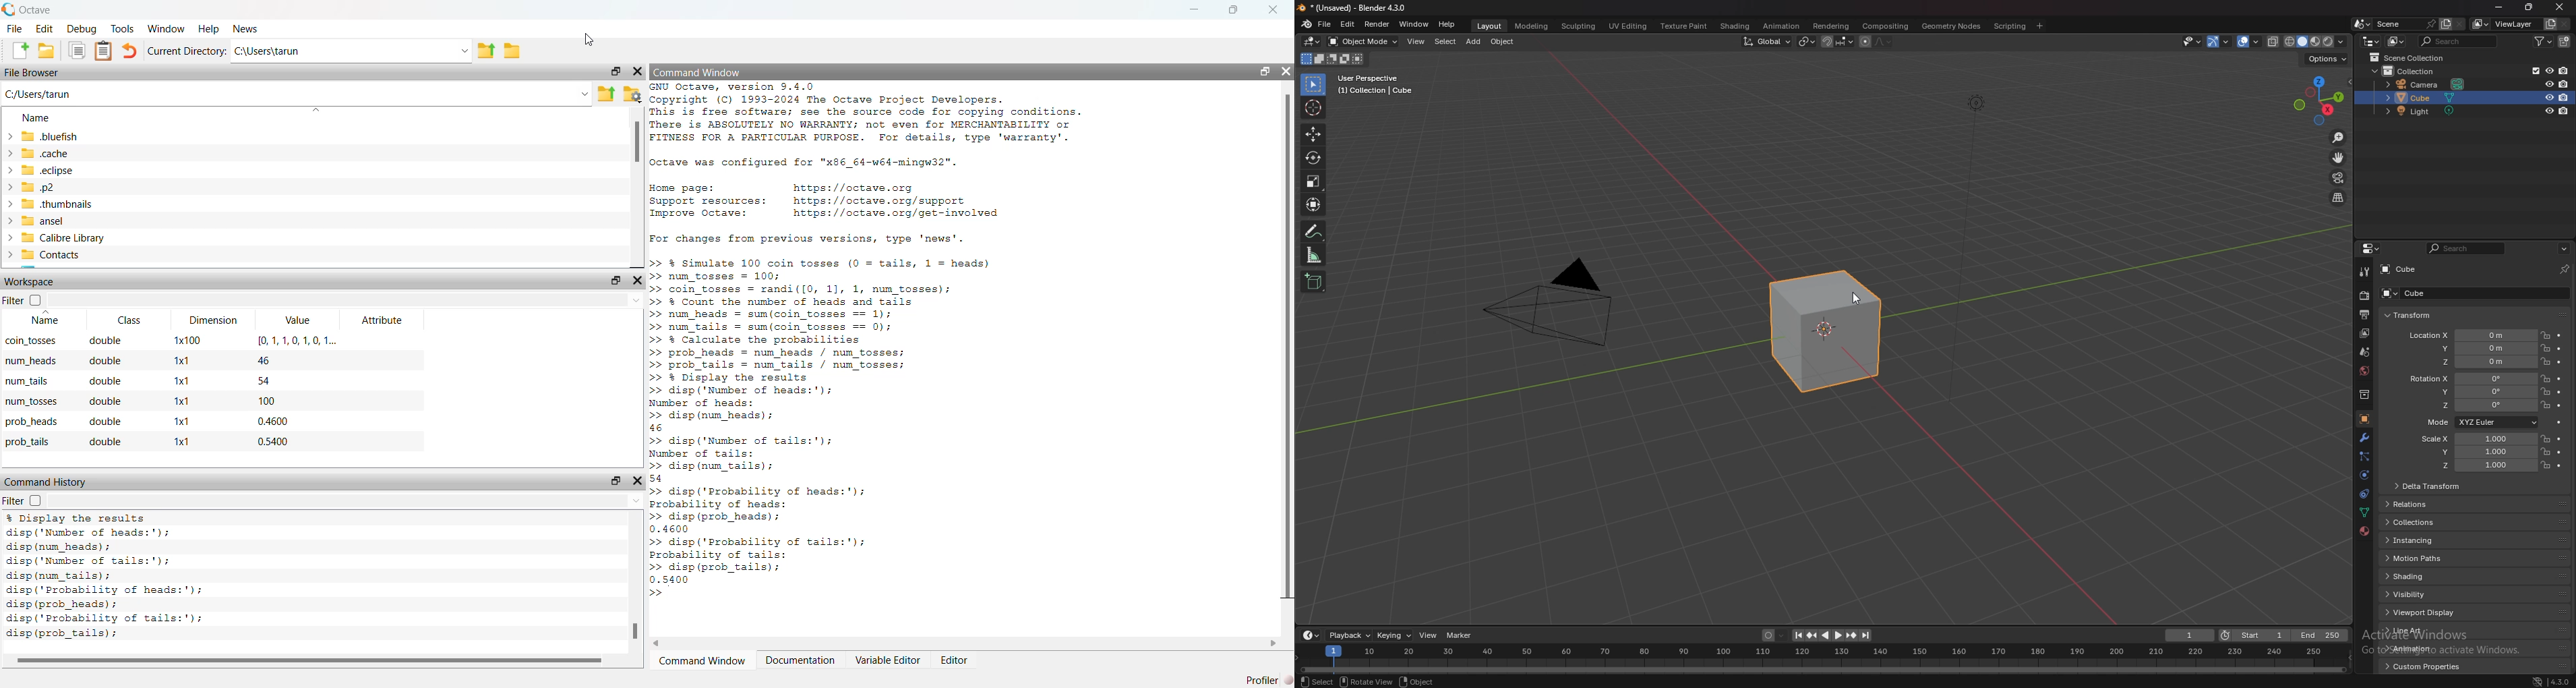 This screenshot has width=2576, height=700. Describe the element at coordinates (514, 51) in the screenshot. I see `Folder` at that location.